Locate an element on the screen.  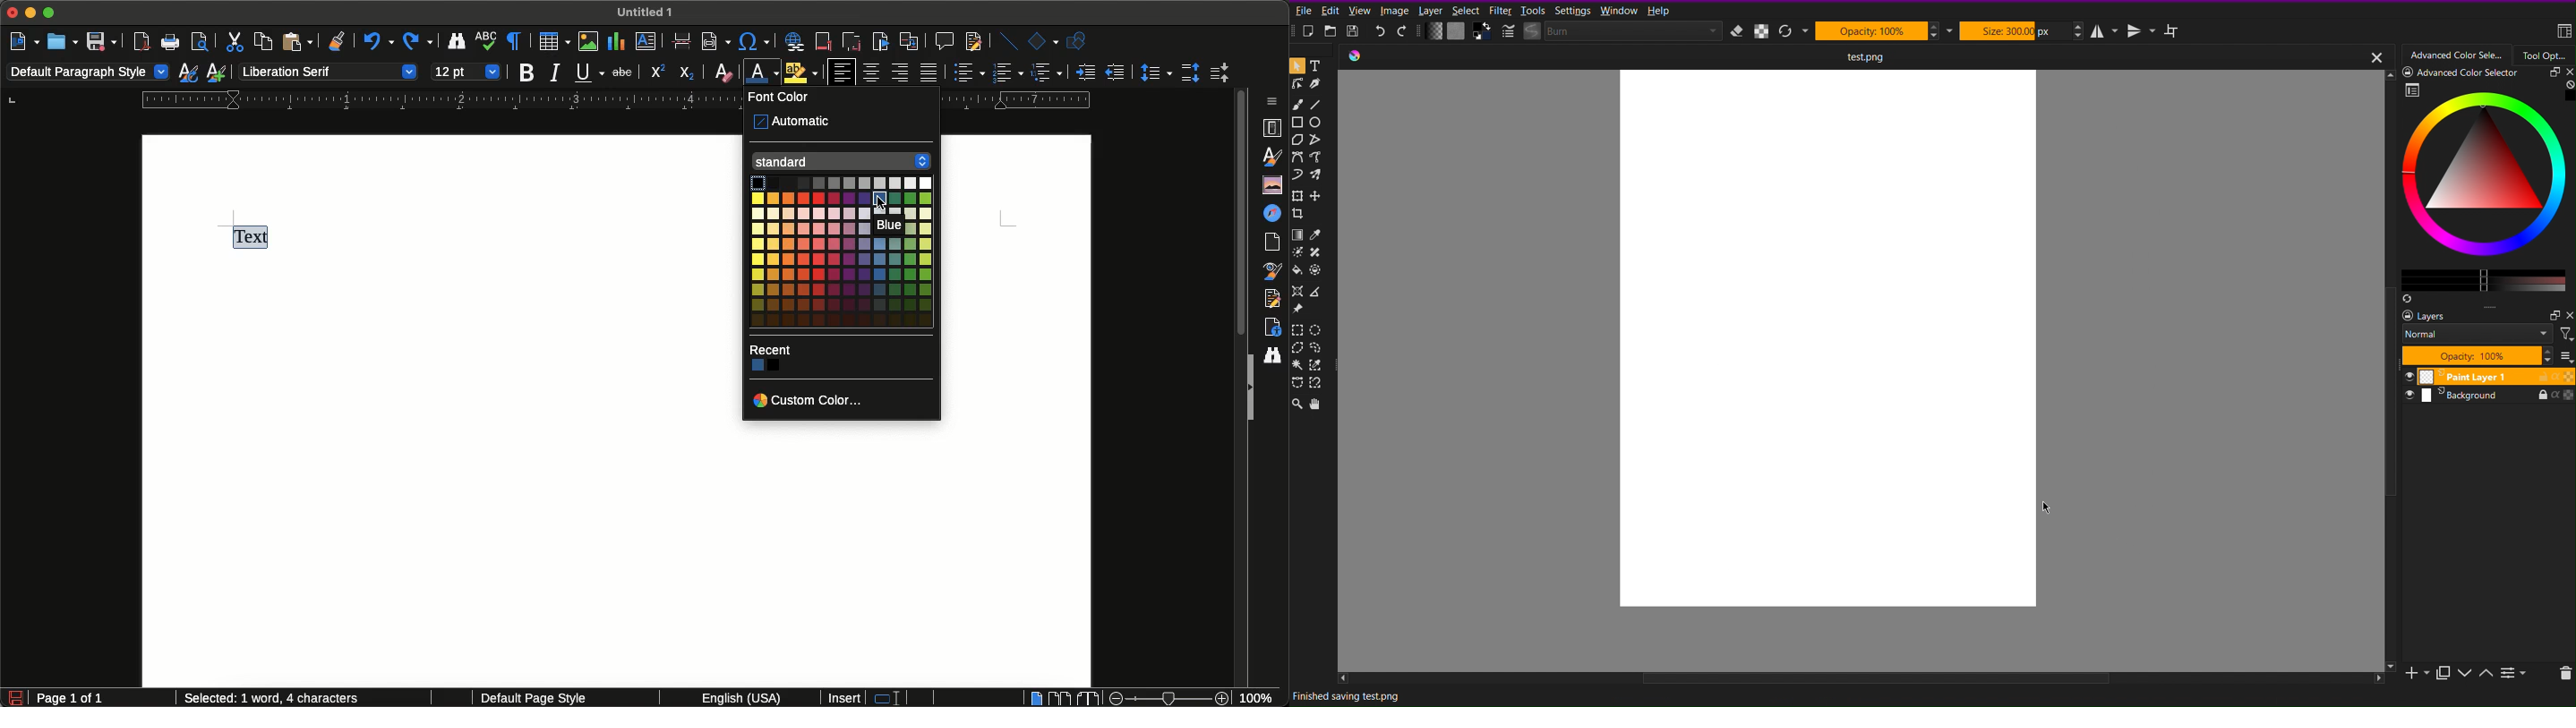
Advanced Color Selector is located at coordinates (2458, 56).